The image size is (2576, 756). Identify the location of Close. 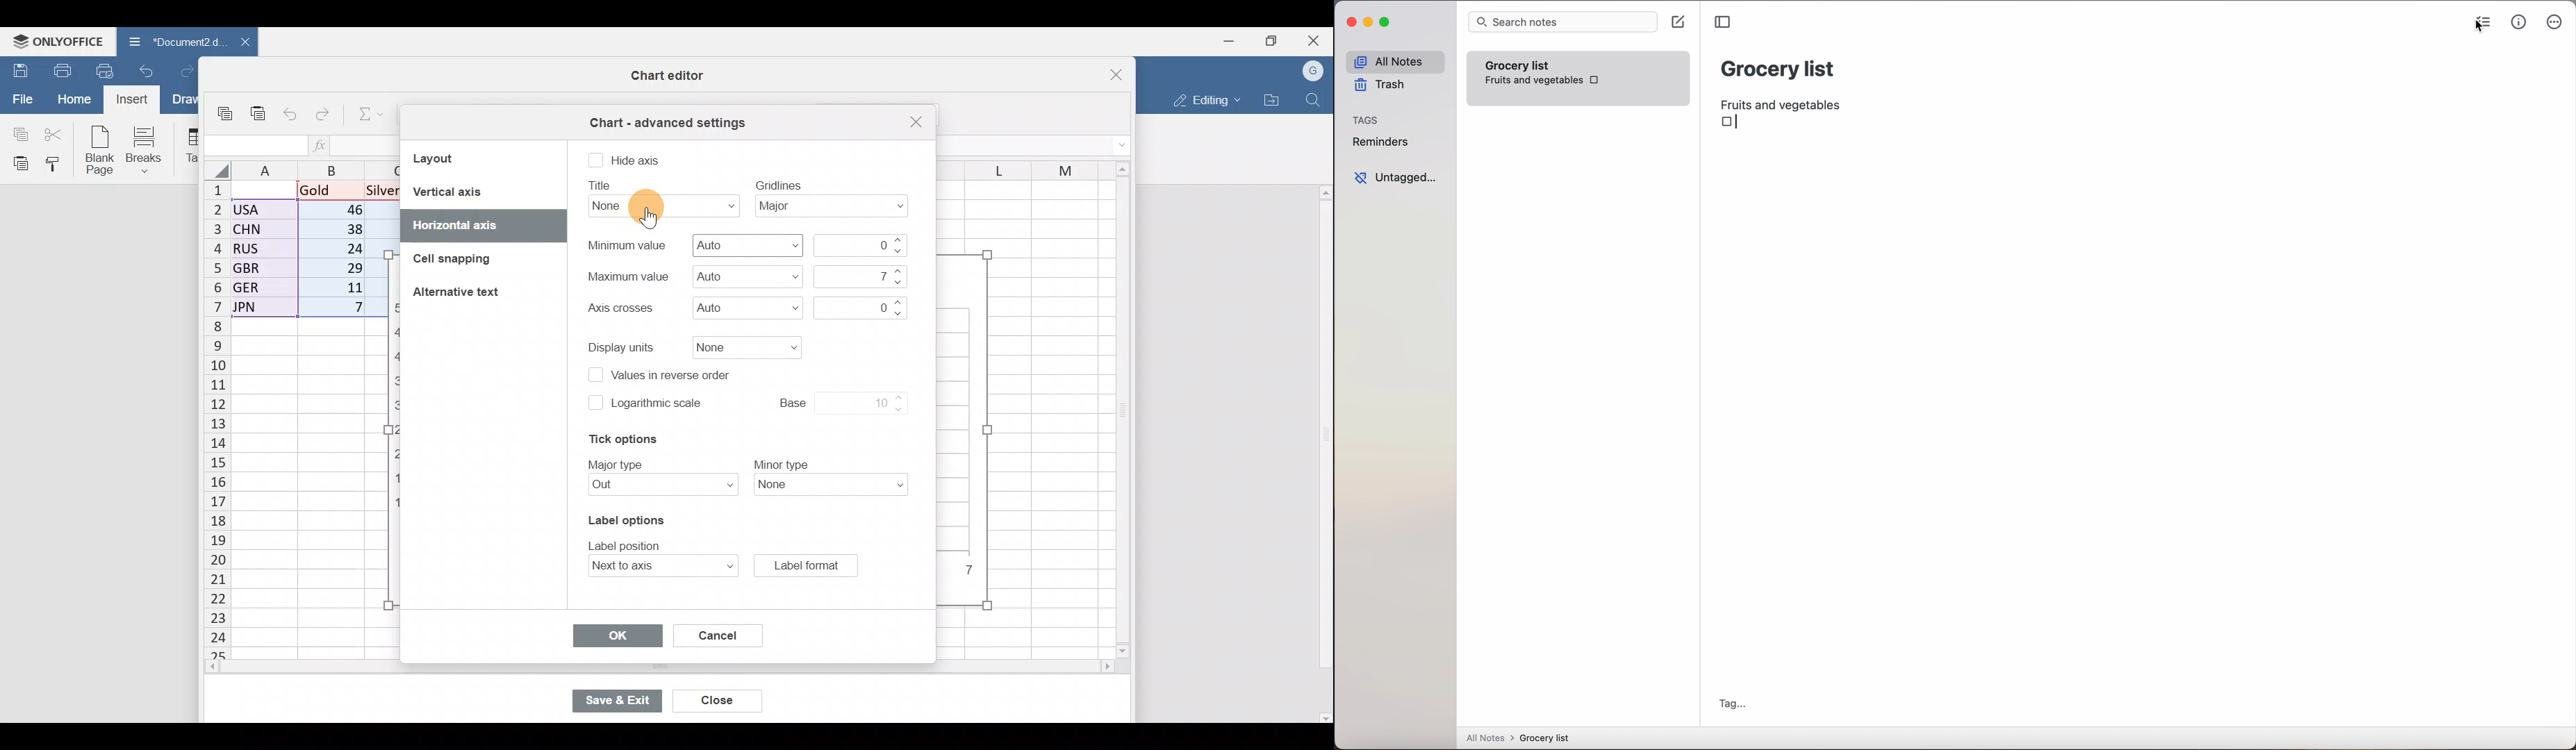
(726, 702).